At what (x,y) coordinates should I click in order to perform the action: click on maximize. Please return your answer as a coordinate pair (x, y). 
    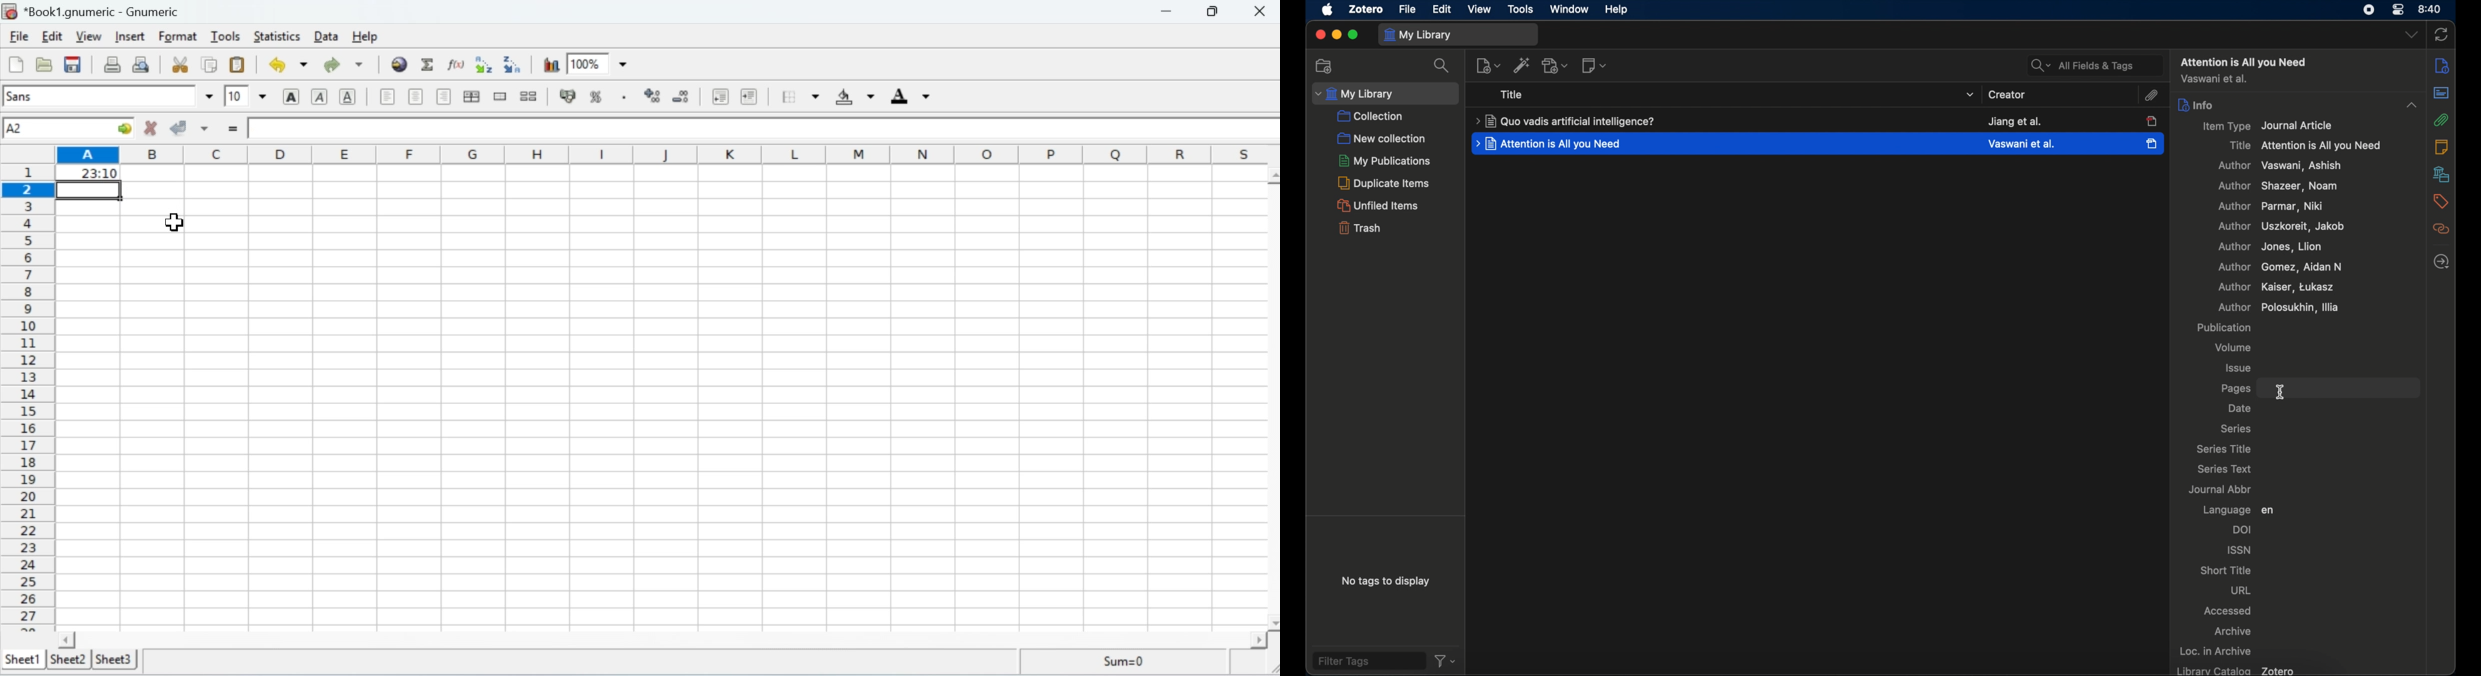
    Looking at the image, I should click on (1353, 36).